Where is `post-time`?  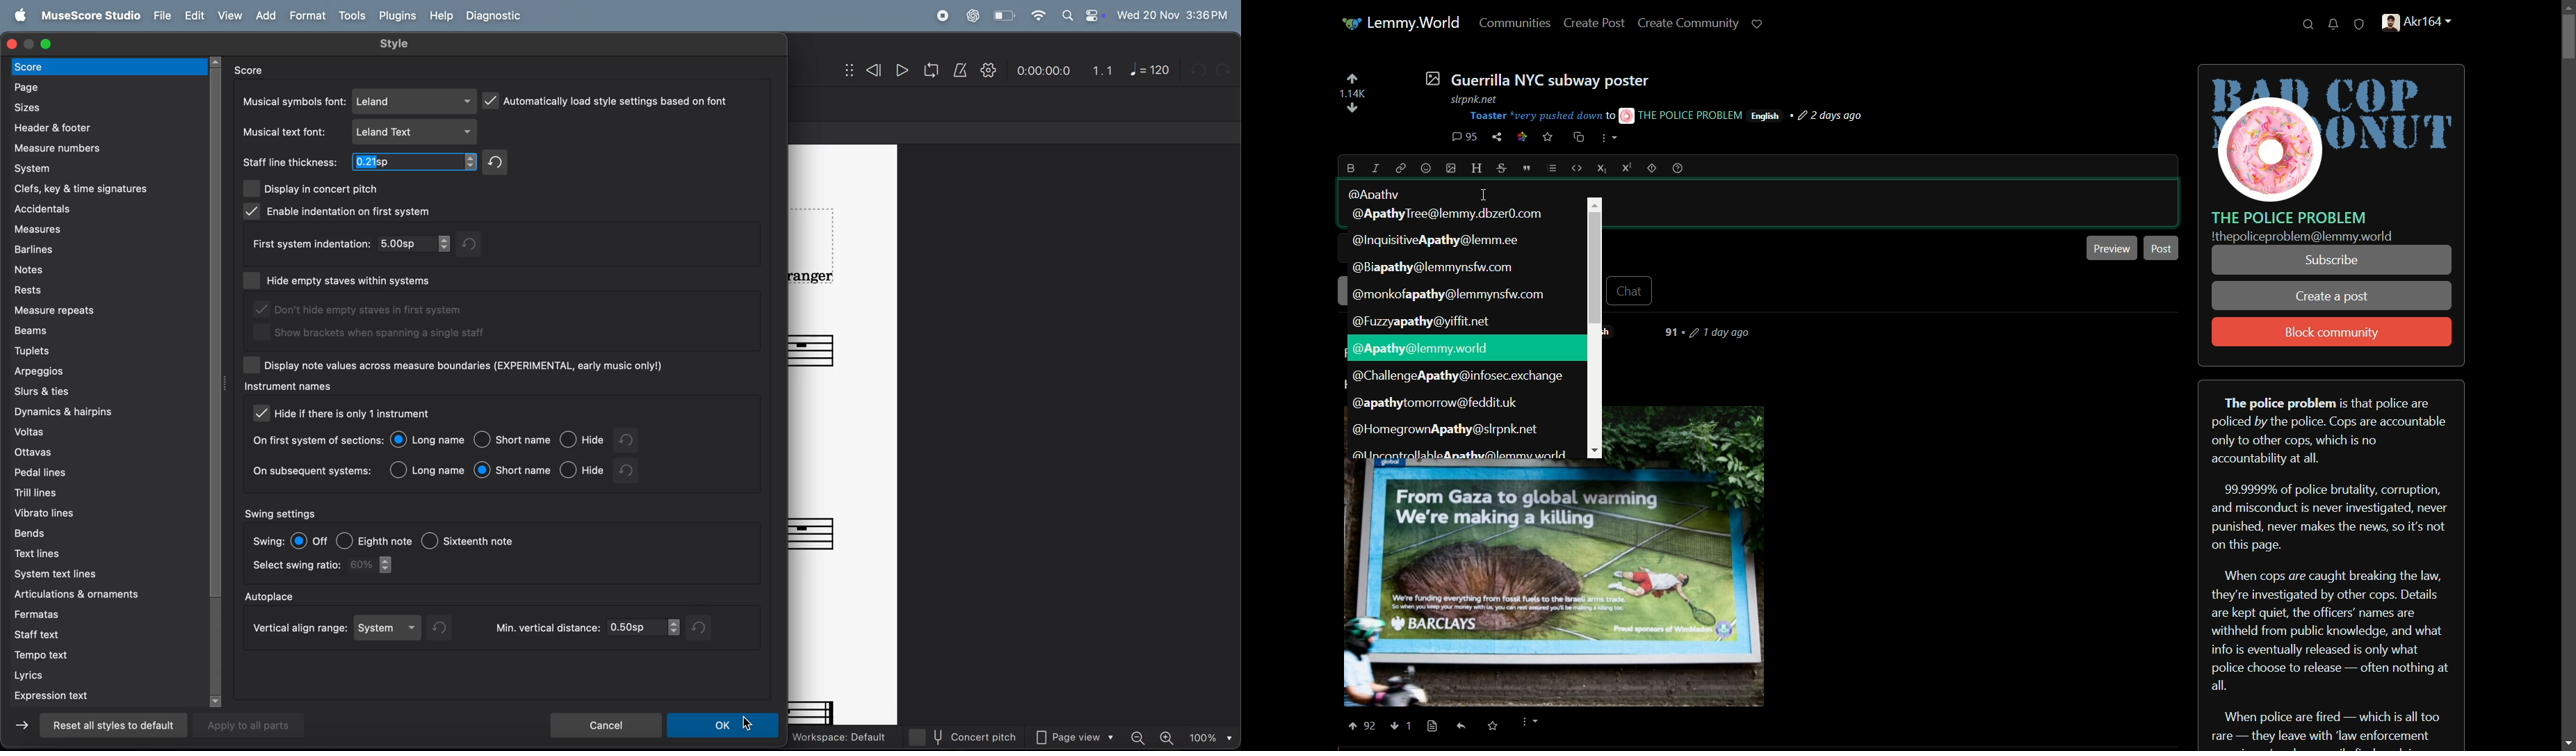
post-time is located at coordinates (1832, 116).